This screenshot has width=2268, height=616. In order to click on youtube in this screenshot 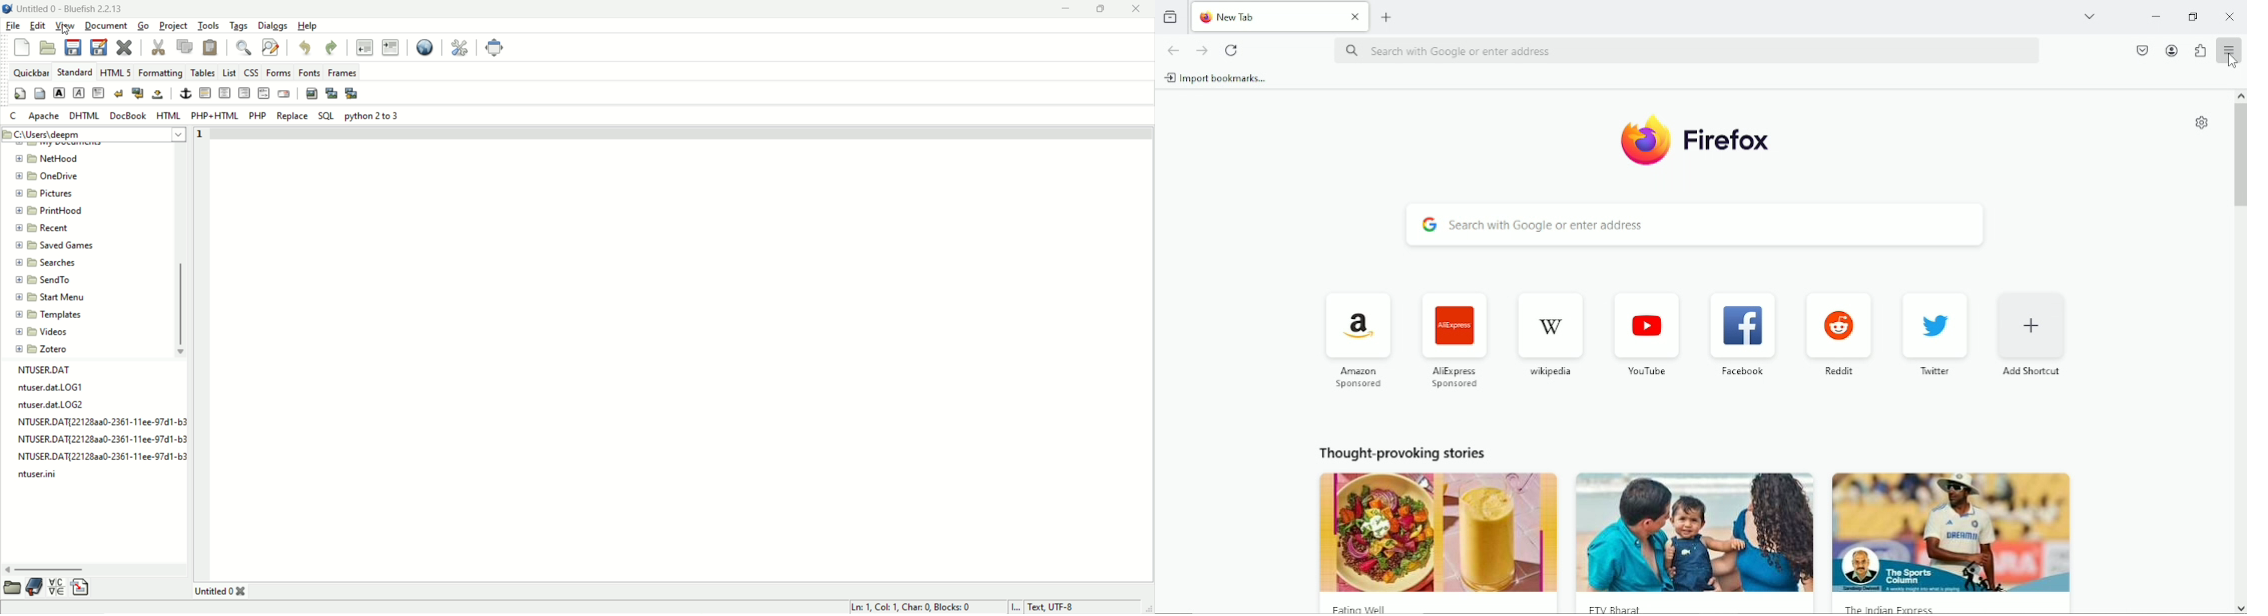, I will do `click(1645, 372)`.